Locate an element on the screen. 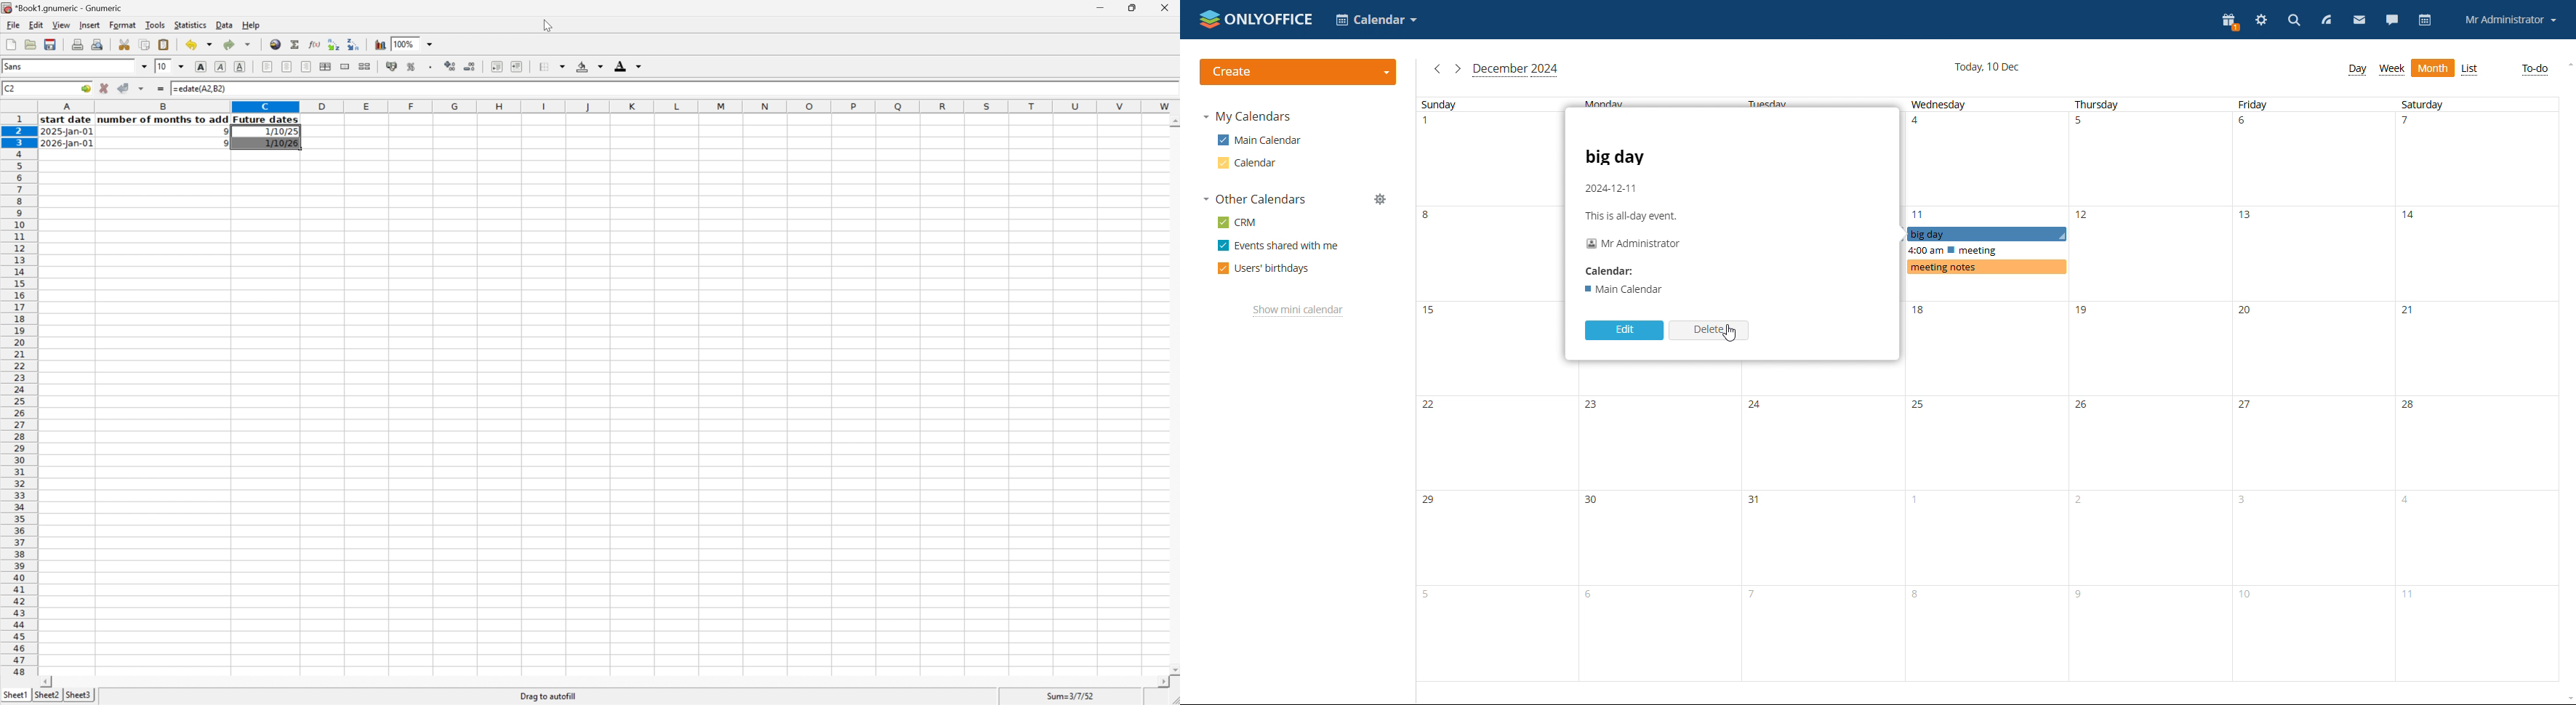 Image resolution: width=2576 pixels, height=728 pixels. Statistics is located at coordinates (191, 24).